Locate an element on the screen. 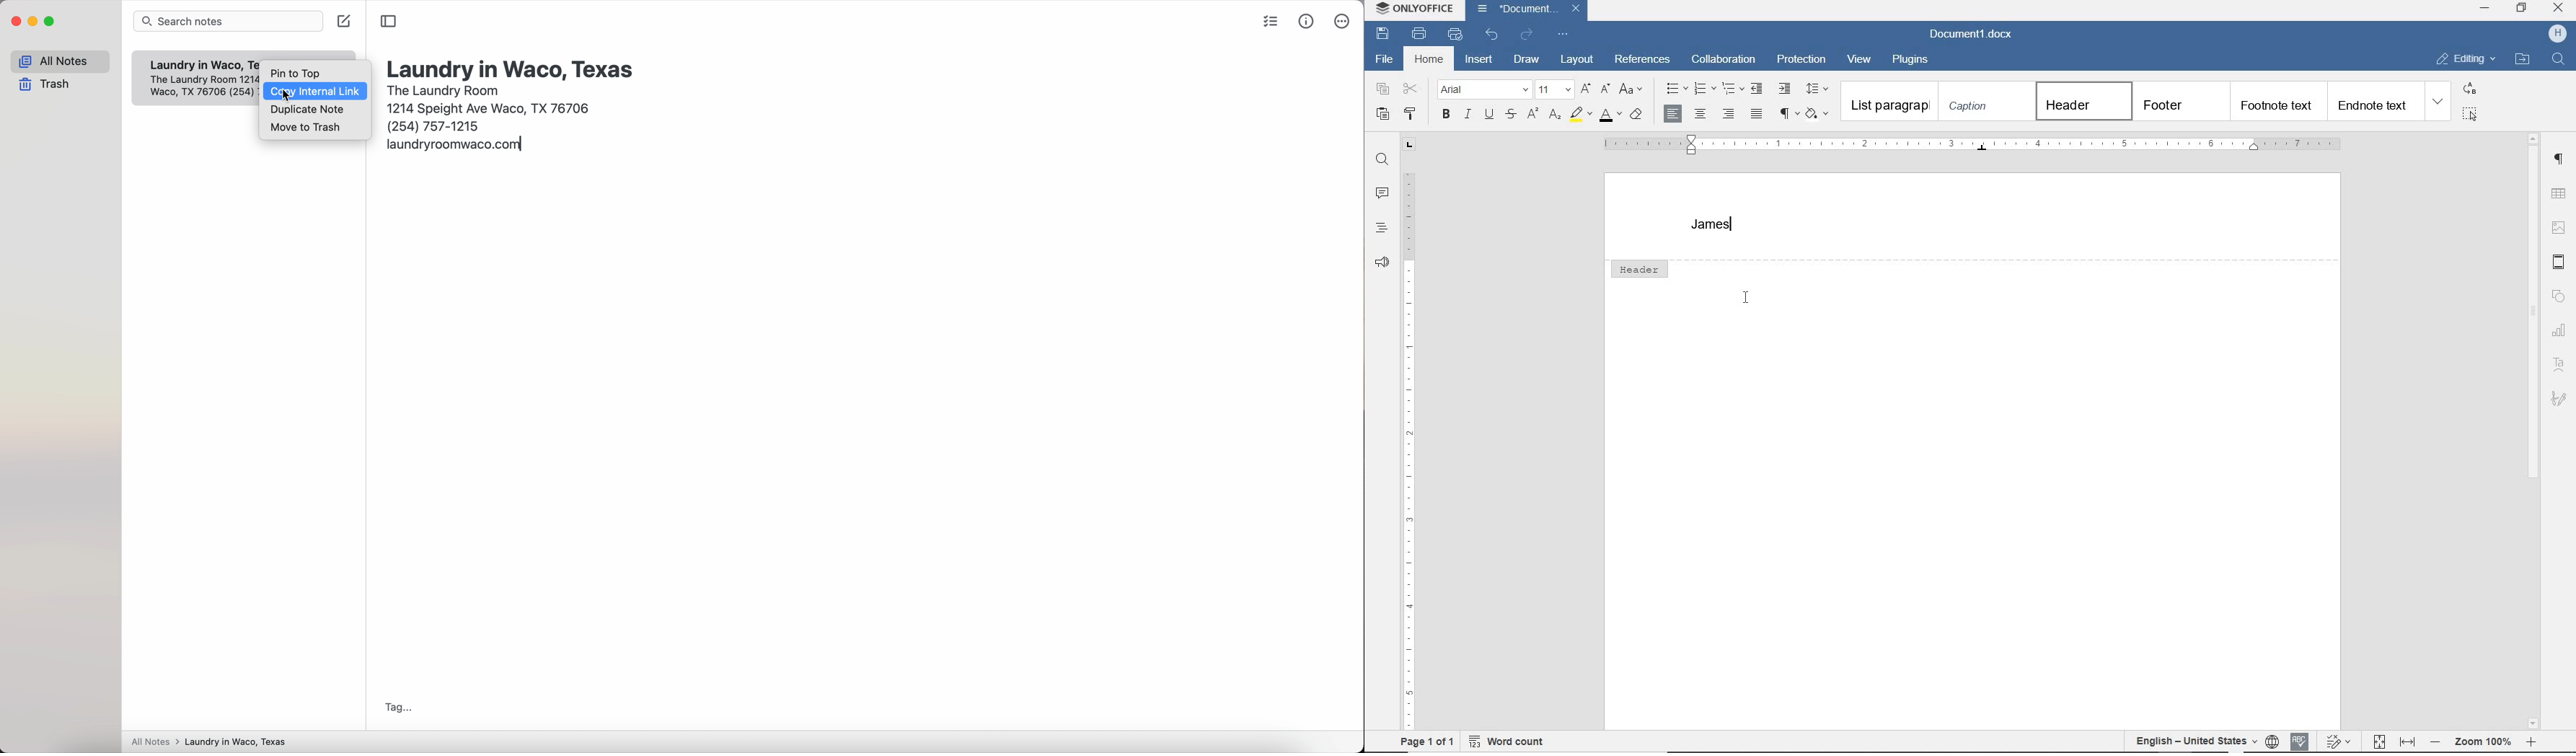 The image size is (2576, 756). track changes is located at coordinates (2337, 740).